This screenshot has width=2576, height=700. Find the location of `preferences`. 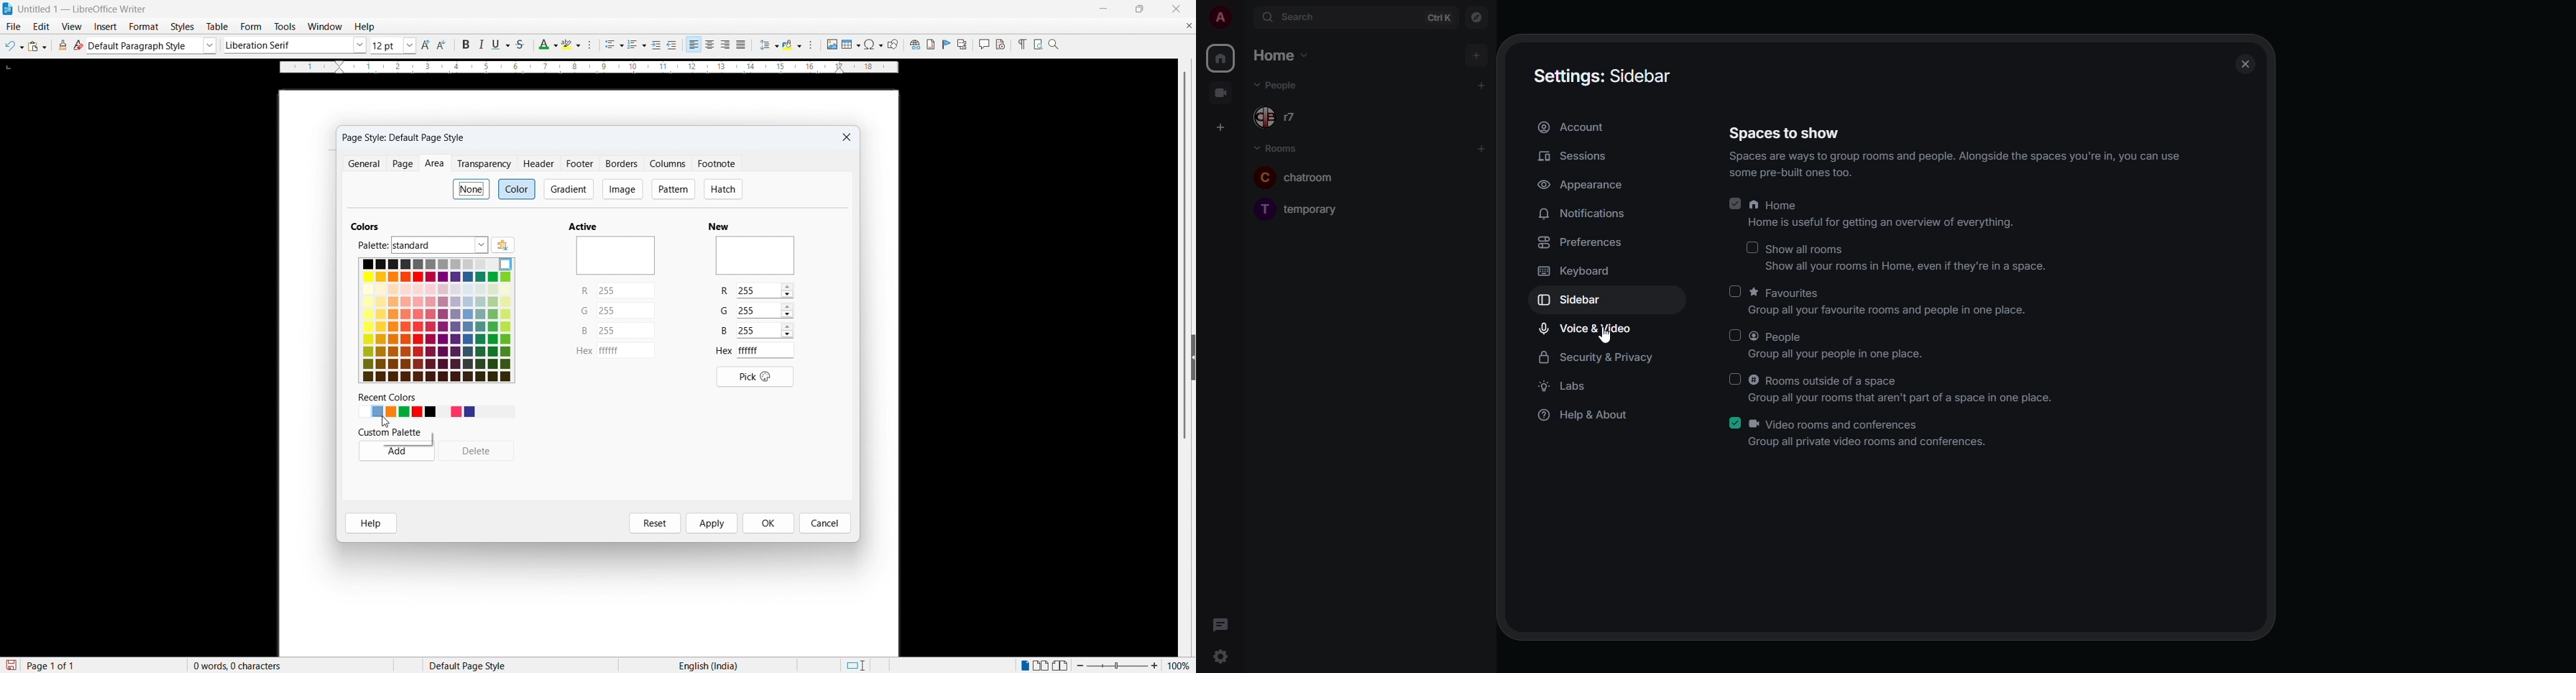

preferences is located at coordinates (1585, 242).